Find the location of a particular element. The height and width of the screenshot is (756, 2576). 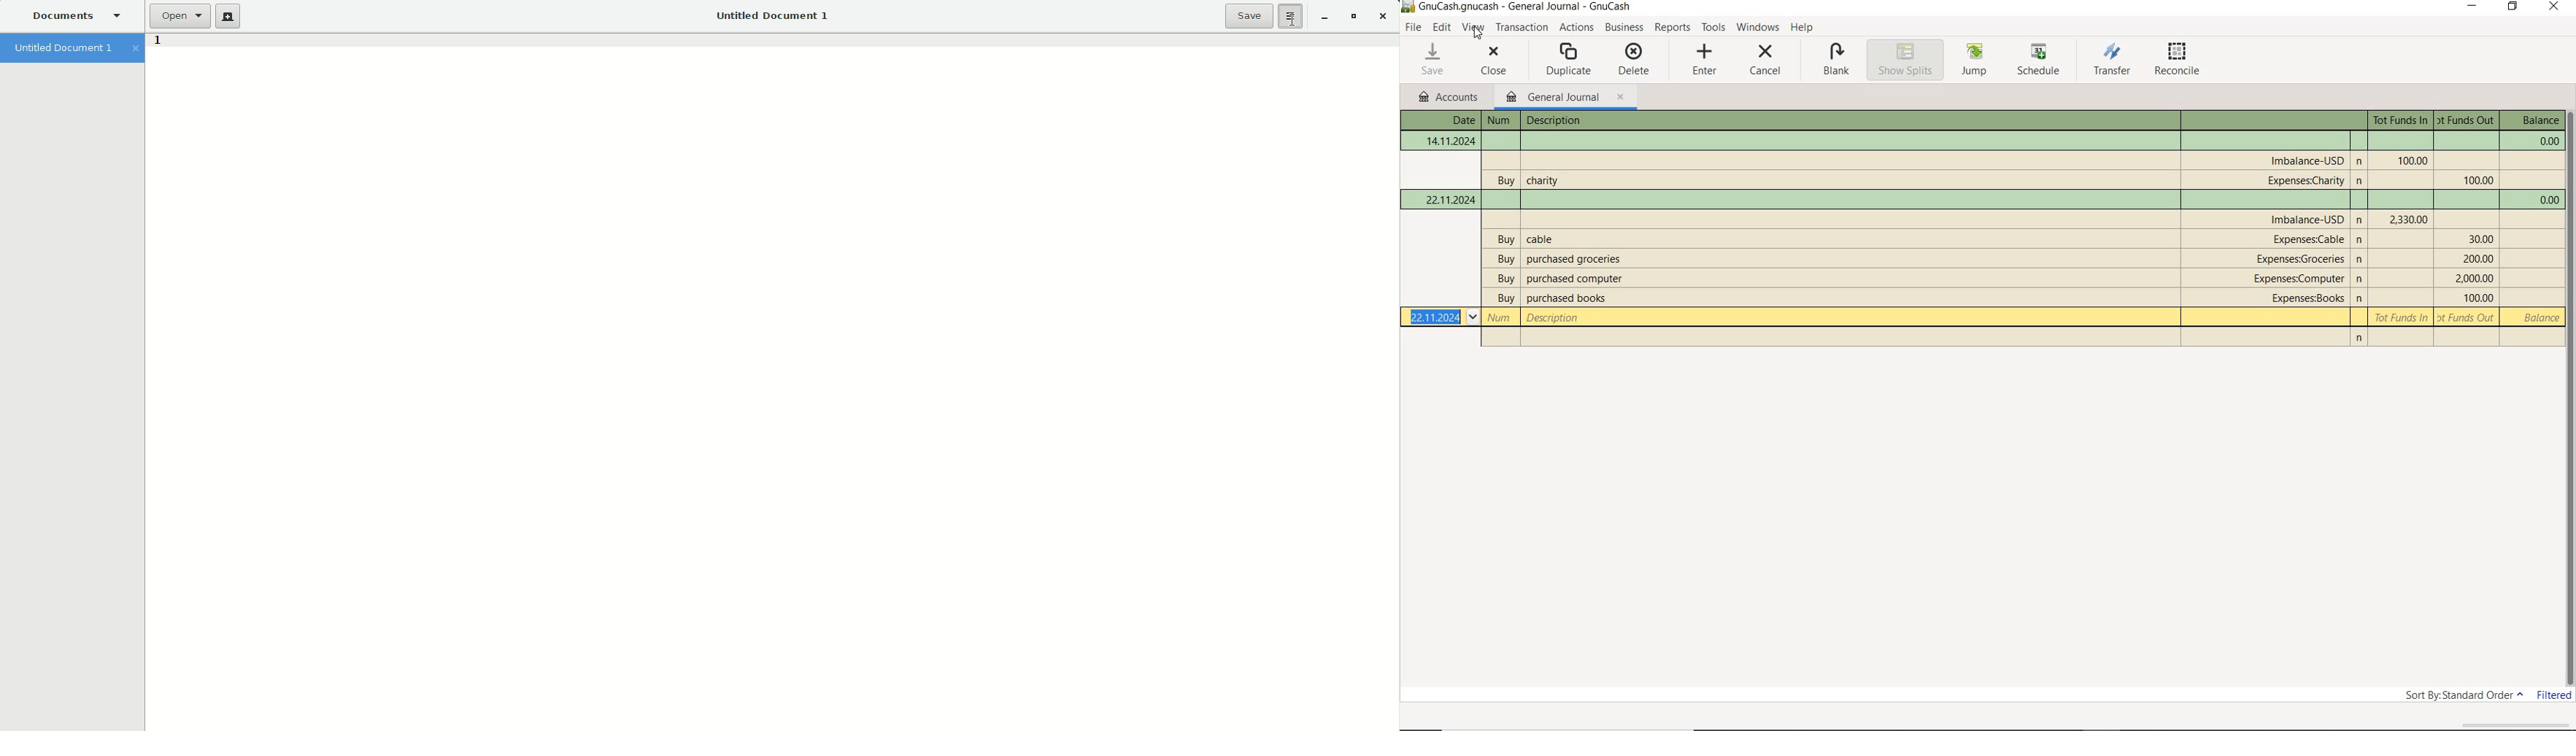

account is located at coordinates (2301, 279).